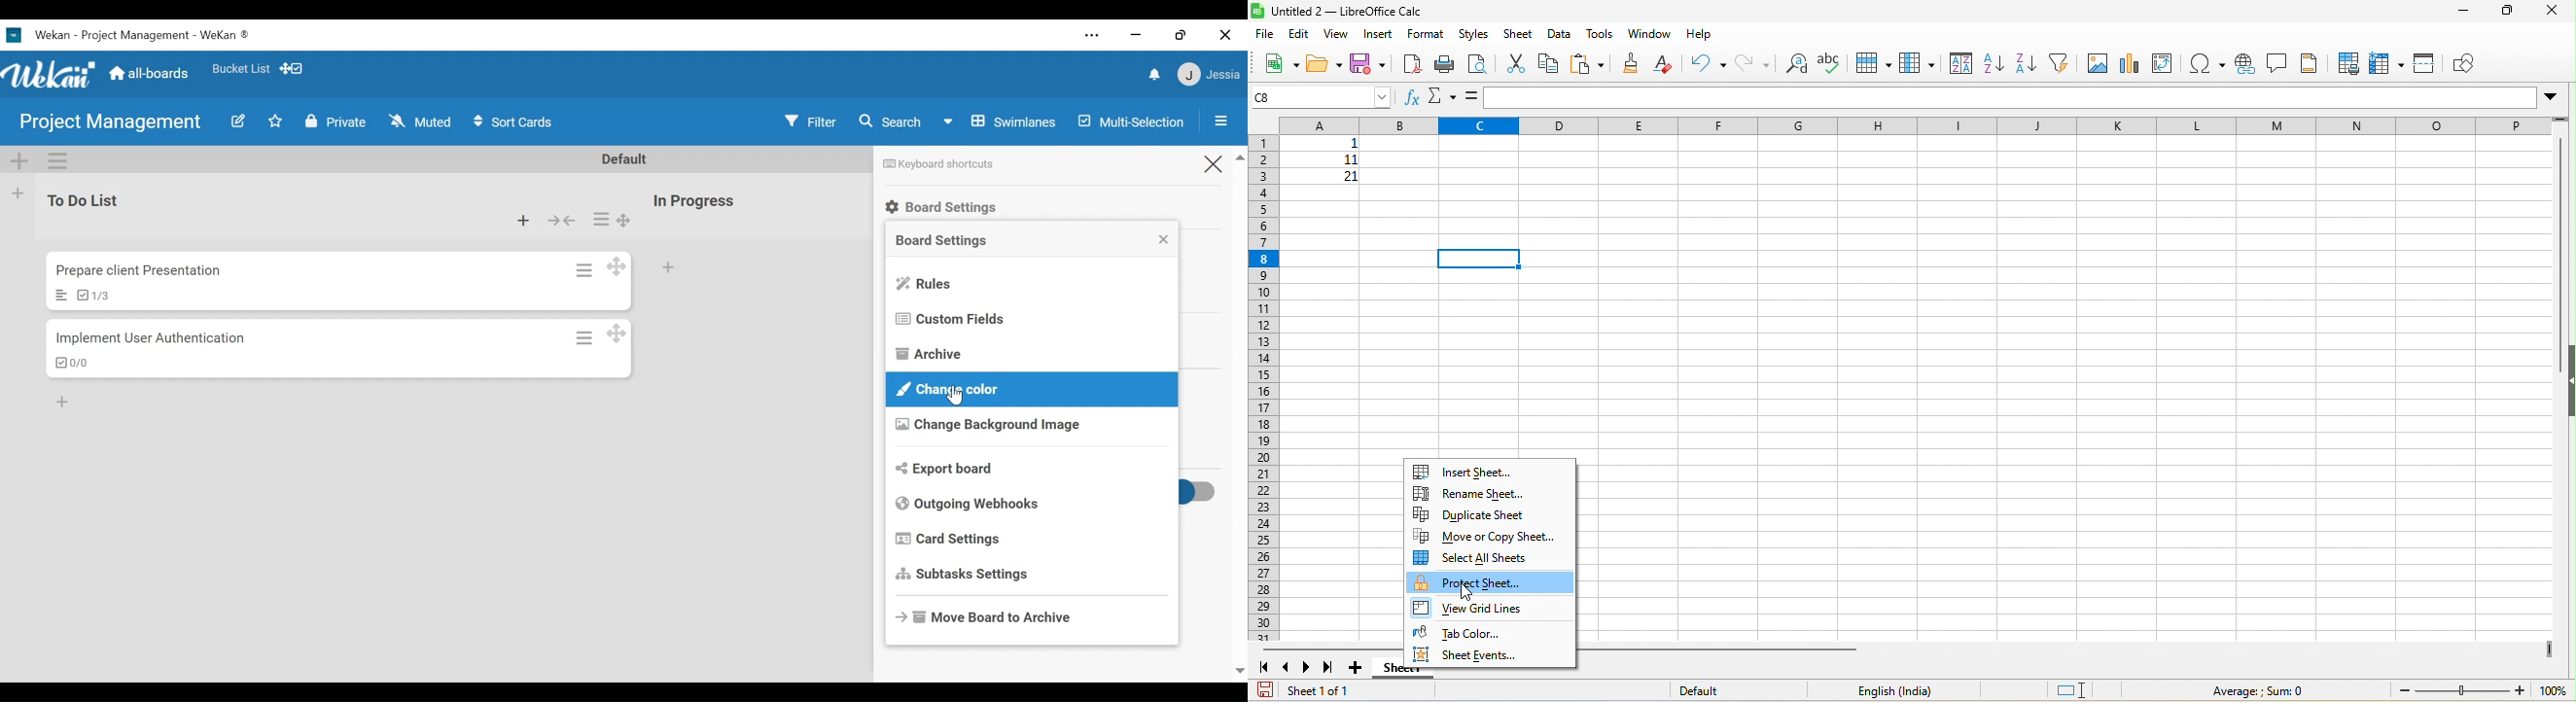 The width and height of the screenshot is (2576, 728). Describe the element at coordinates (91, 295) in the screenshot. I see `Checklist` at that location.